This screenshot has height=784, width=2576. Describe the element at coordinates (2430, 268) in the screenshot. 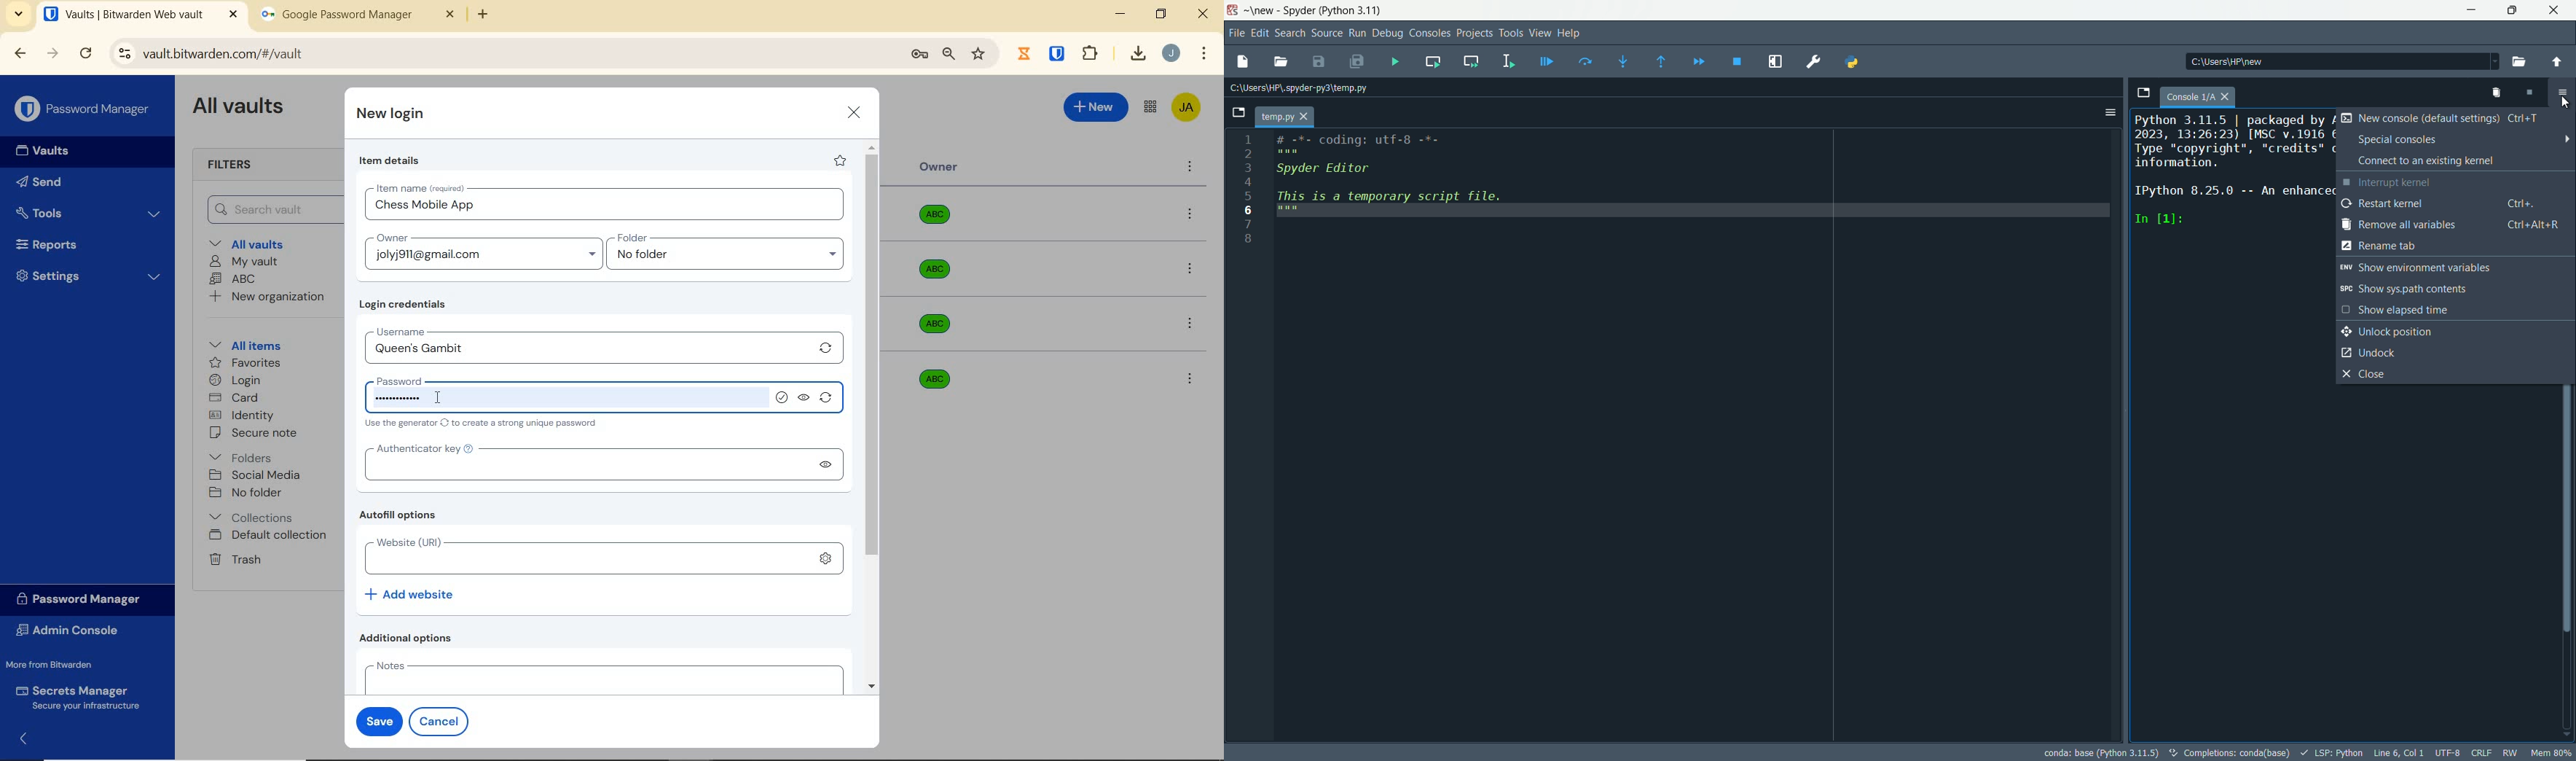

I see `Show environment variables` at that location.